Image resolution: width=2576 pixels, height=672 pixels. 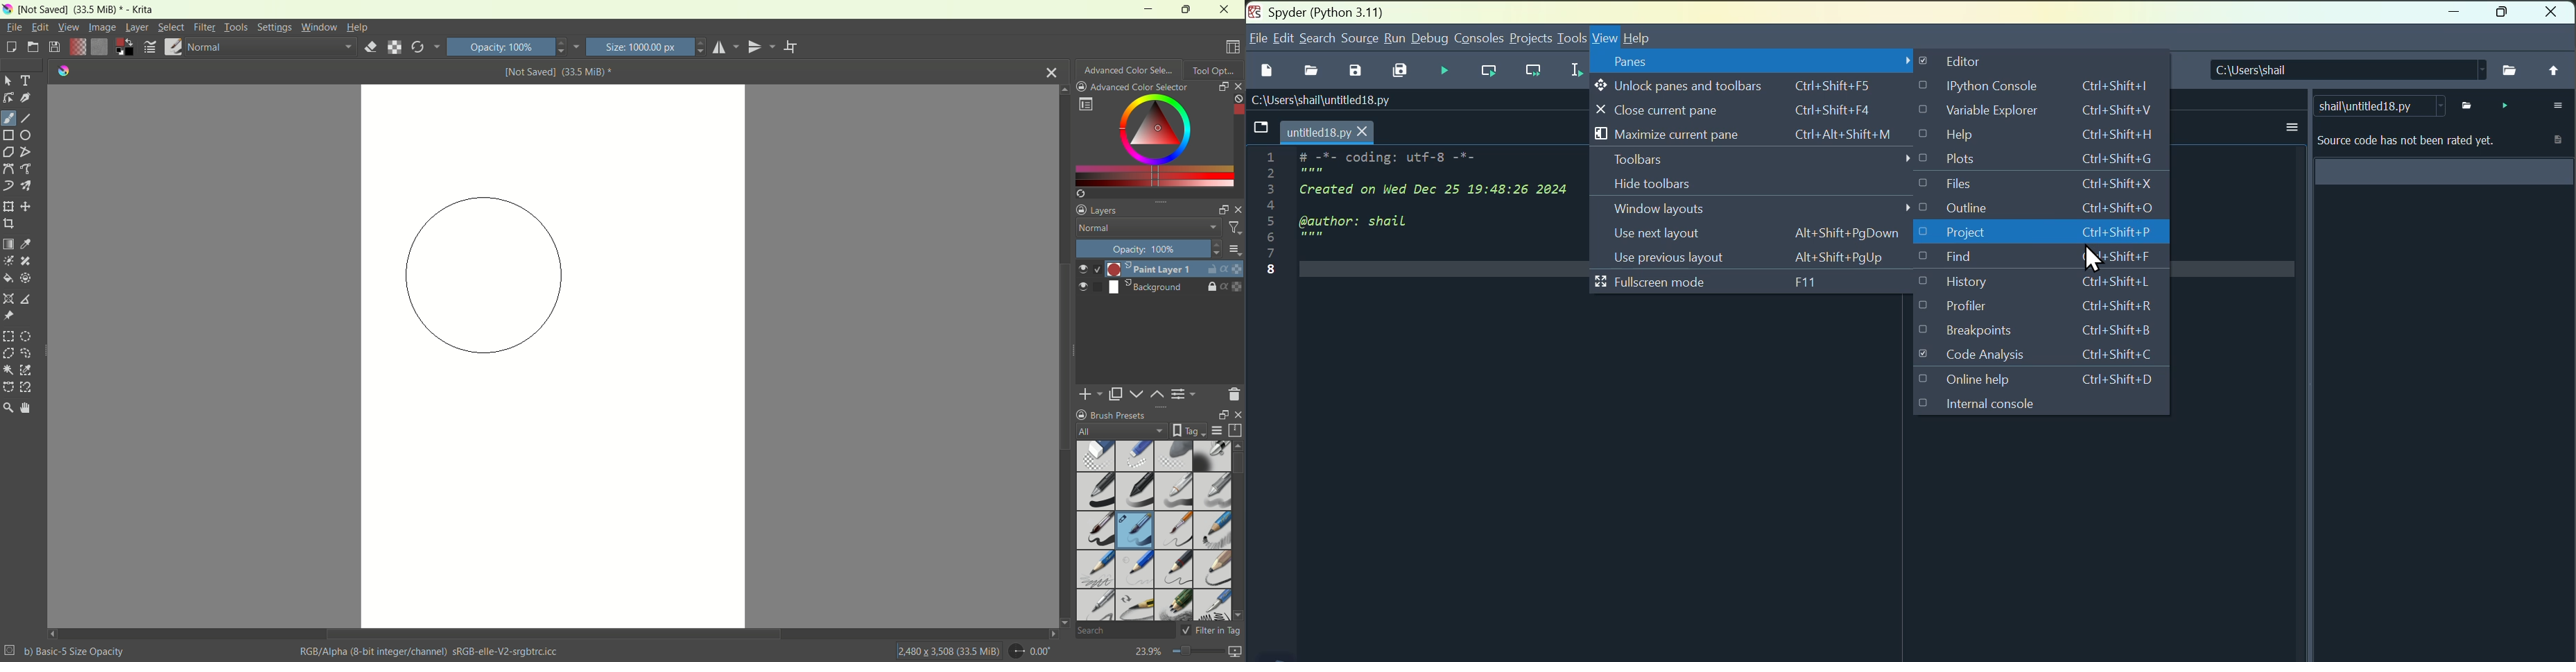 I want to click on eraser mode, so click(x=368, y=48).